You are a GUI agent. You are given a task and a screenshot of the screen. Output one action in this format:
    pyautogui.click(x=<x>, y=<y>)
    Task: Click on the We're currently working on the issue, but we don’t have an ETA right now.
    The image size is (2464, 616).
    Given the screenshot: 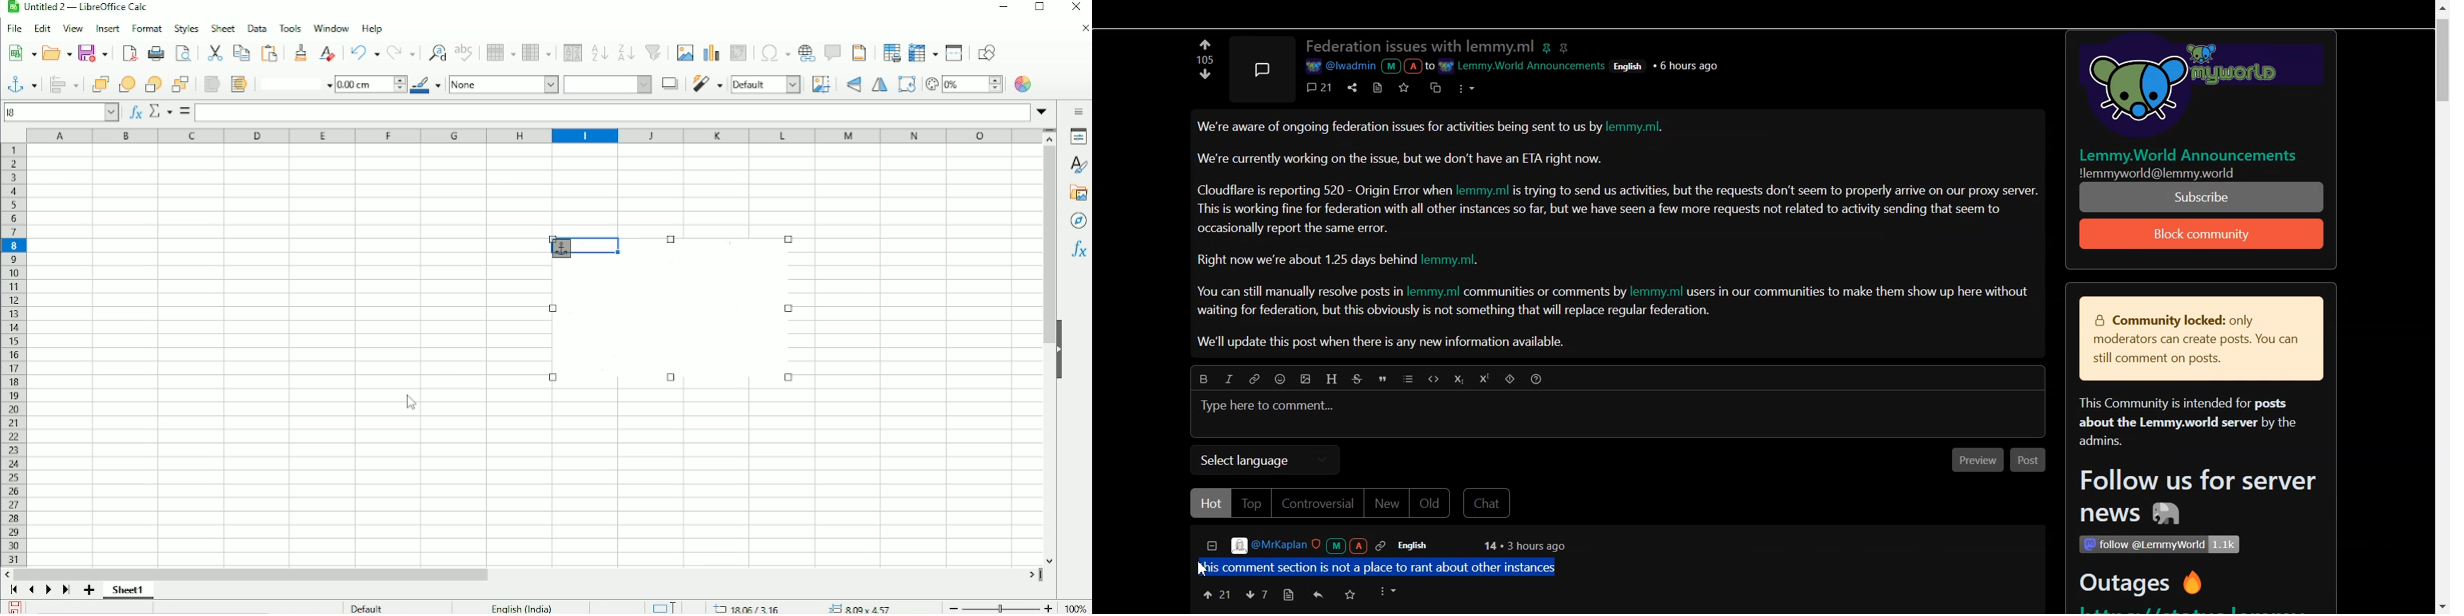 What is the action you would take?
    pyautogui.click(x=1401, y=158)
    